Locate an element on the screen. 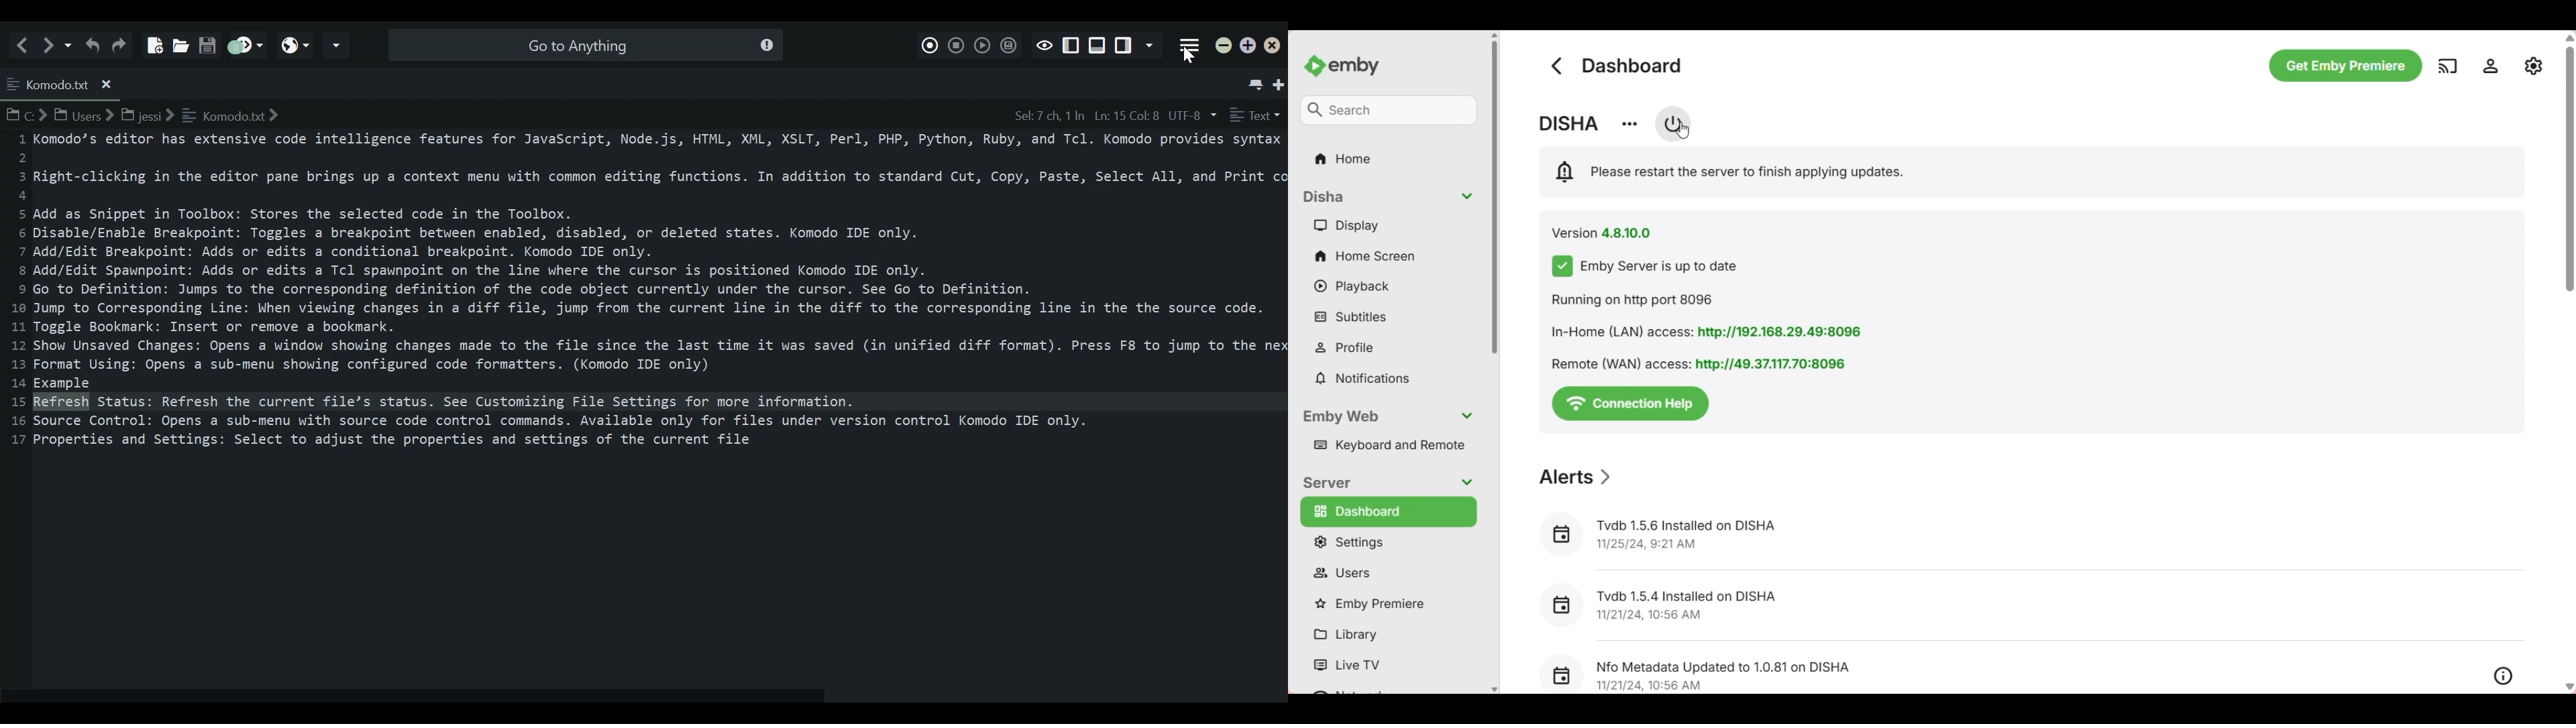  Button to restart/shutdown Emby servers is located at coordinates (1674, 123).